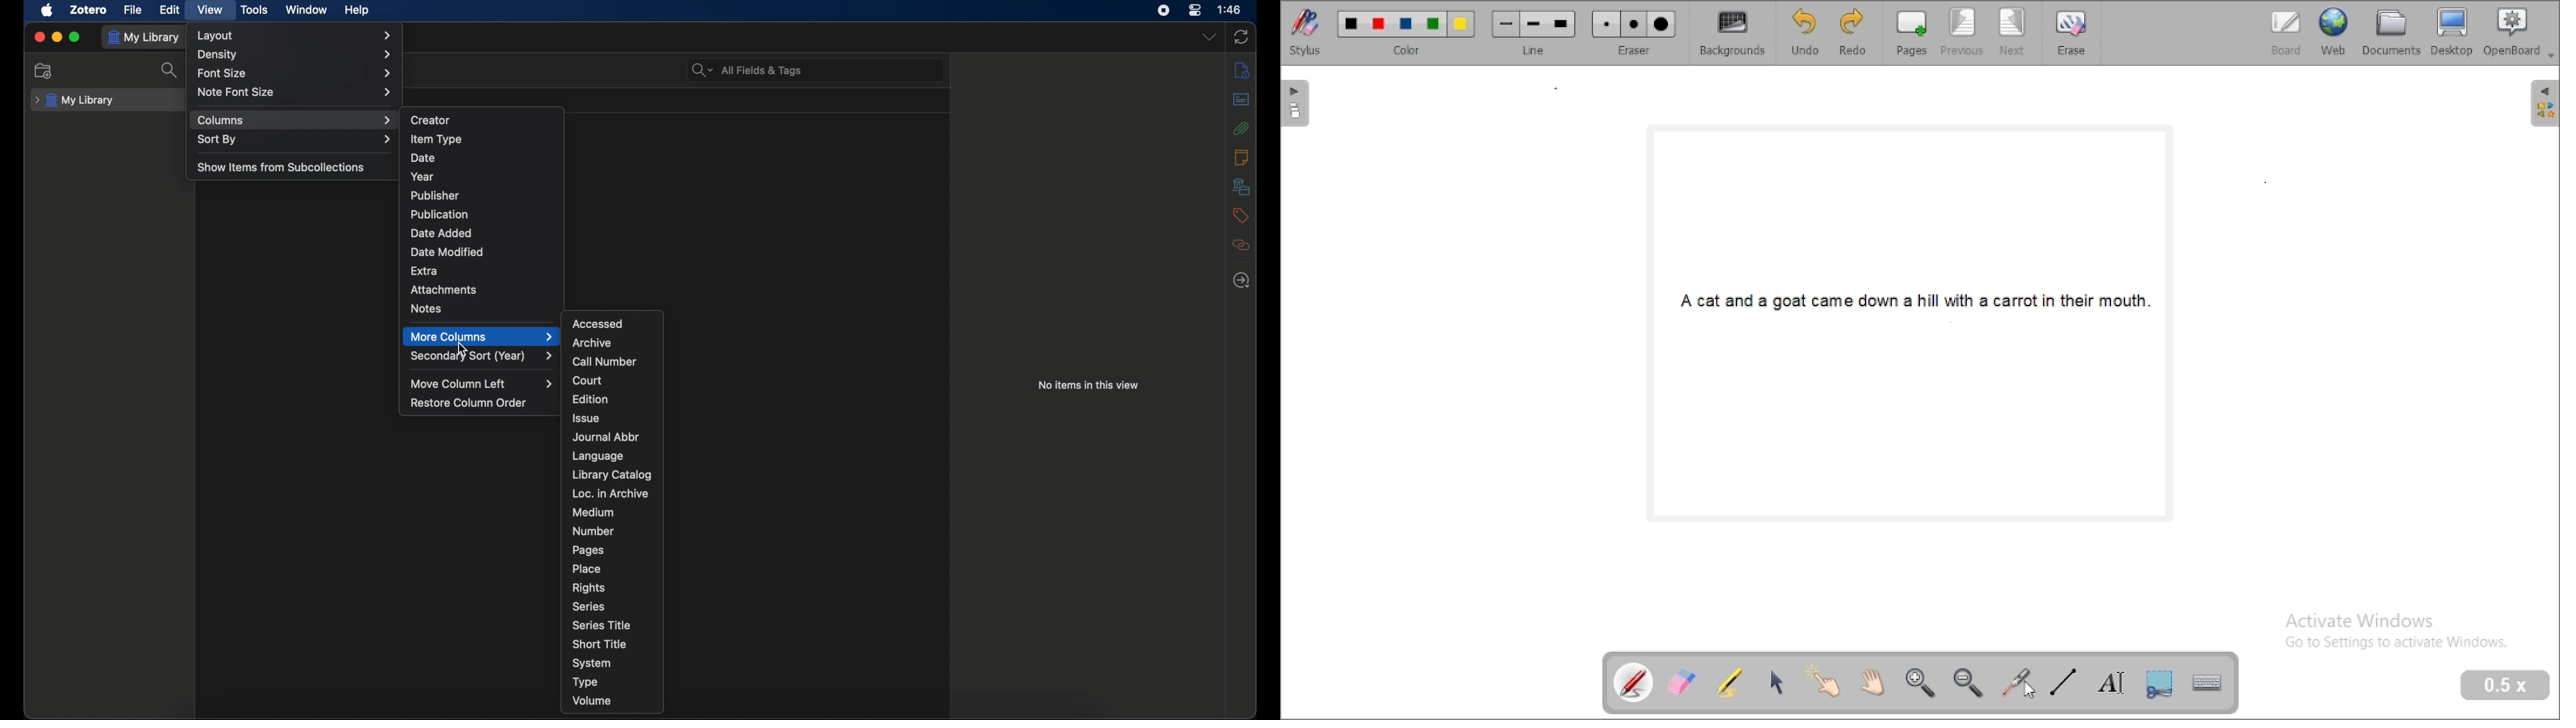 The width and height of the screenshot is (2576, 728). What do you see at coordinates (435, 195) in the screenshot?
I see `publisher` at bounding box center [435, 195].